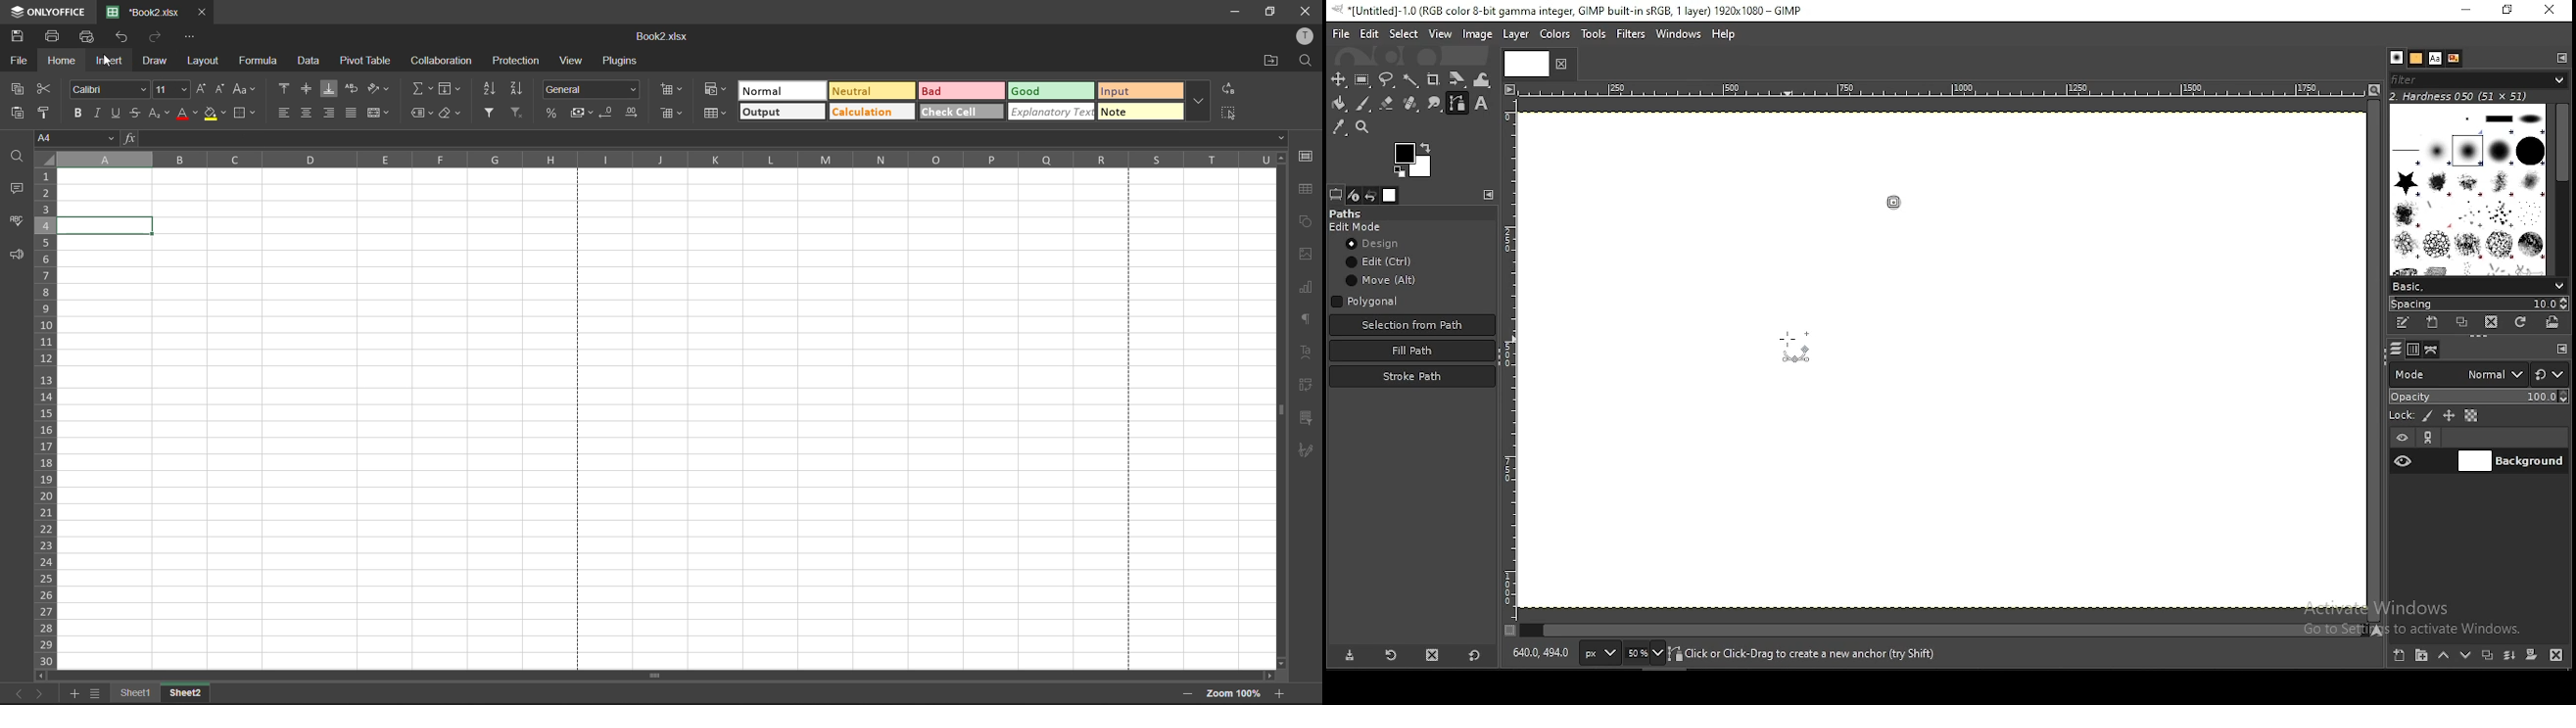 This screenshot has height=728, width=2576. Describe the element at coordinates (306, 112) in the screenshot. I see `align center` at that location.